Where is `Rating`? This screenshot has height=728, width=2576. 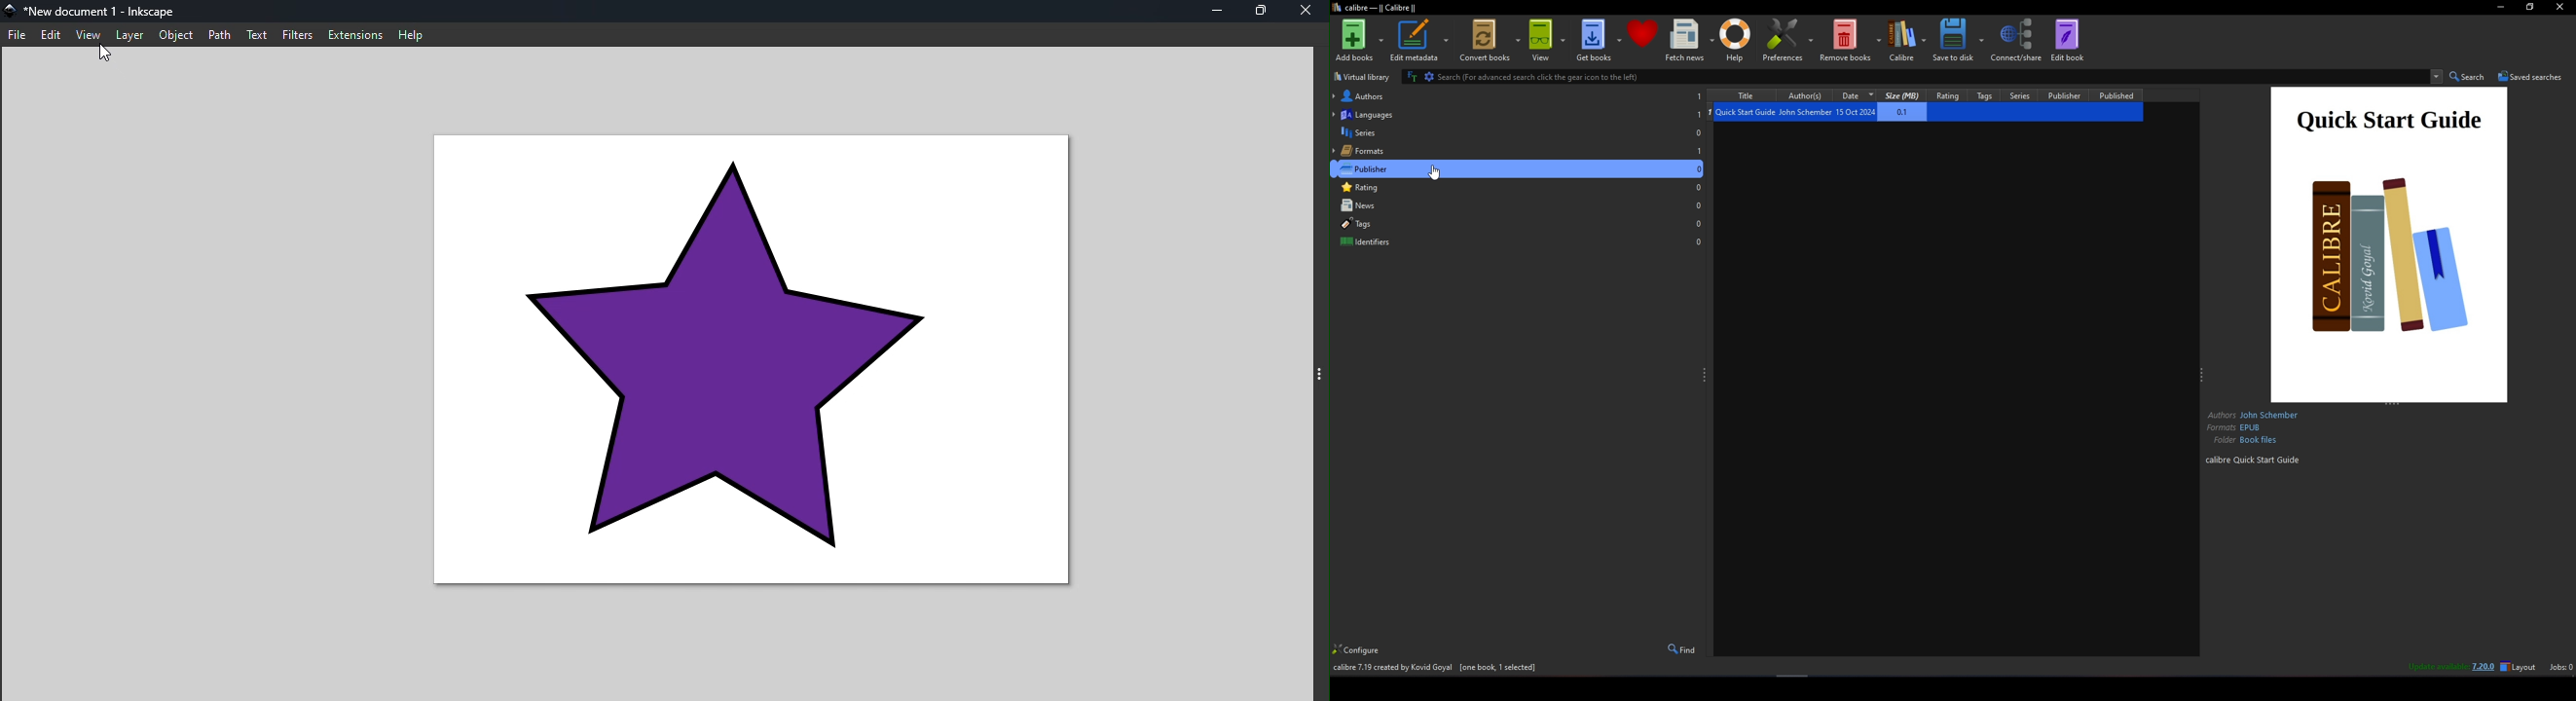
Rating is located at coordinates (1950, 95).